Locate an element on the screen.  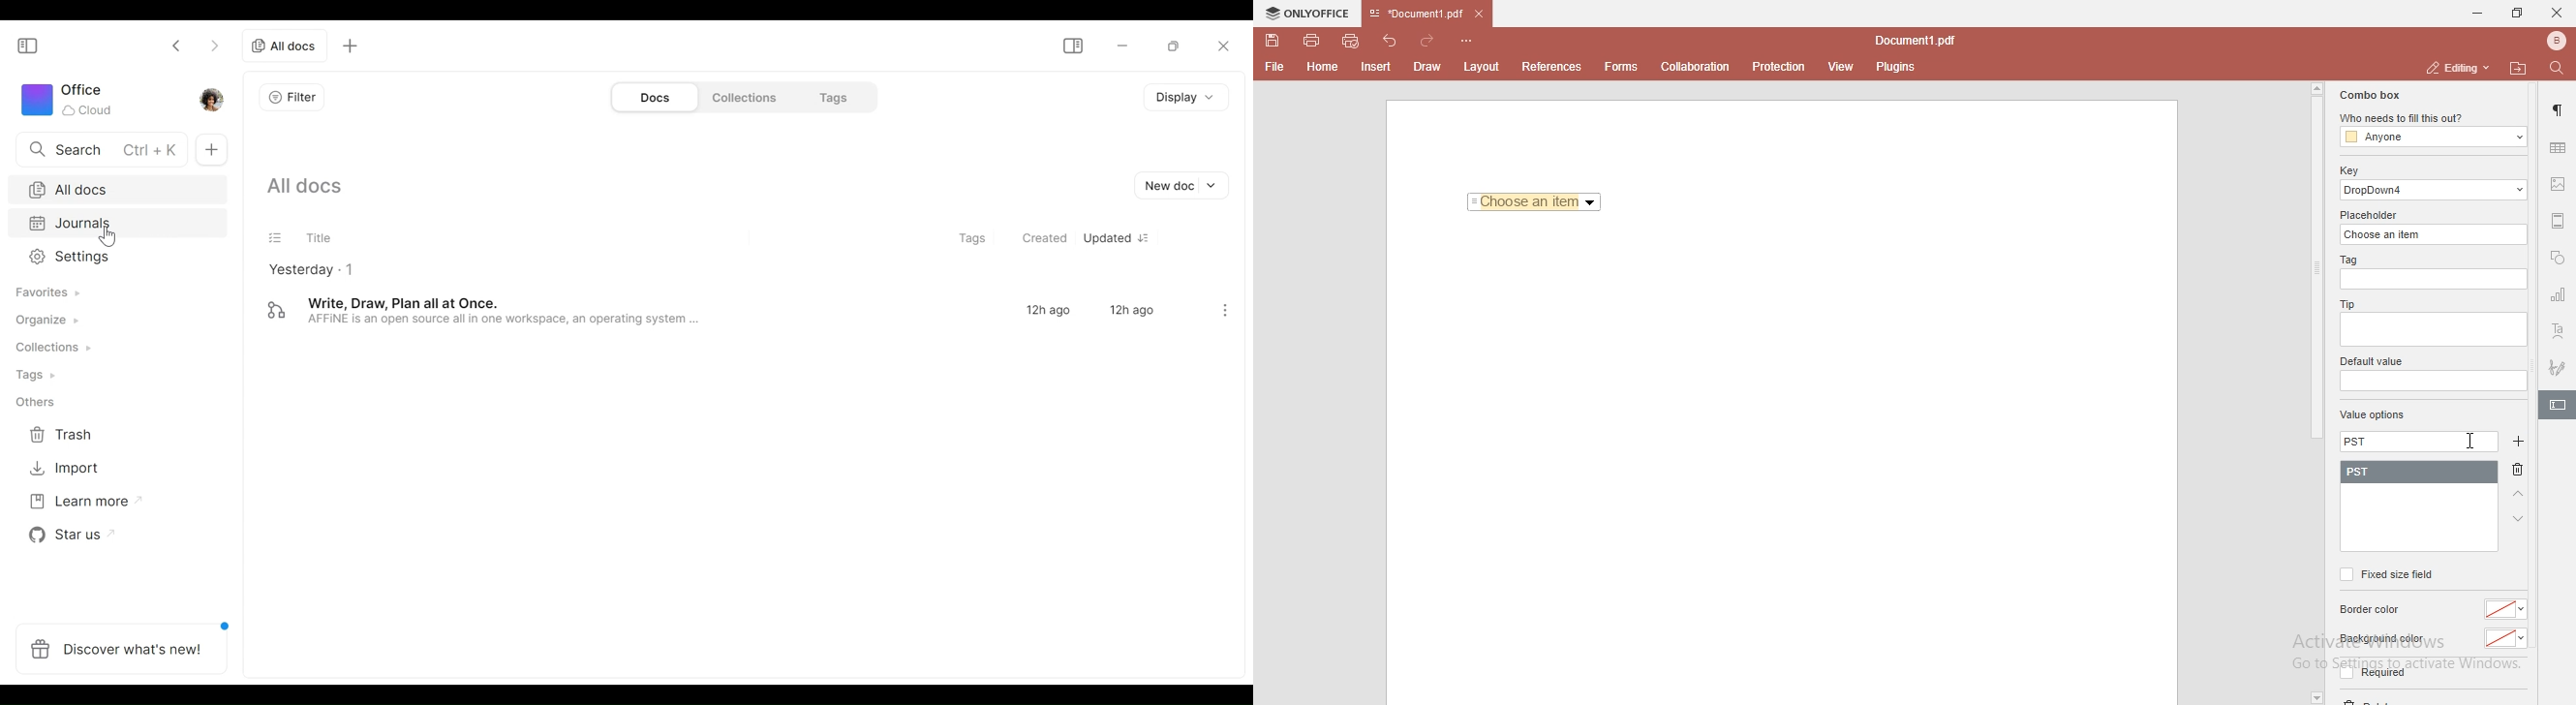
Journal is located at coordinates (114, 221).